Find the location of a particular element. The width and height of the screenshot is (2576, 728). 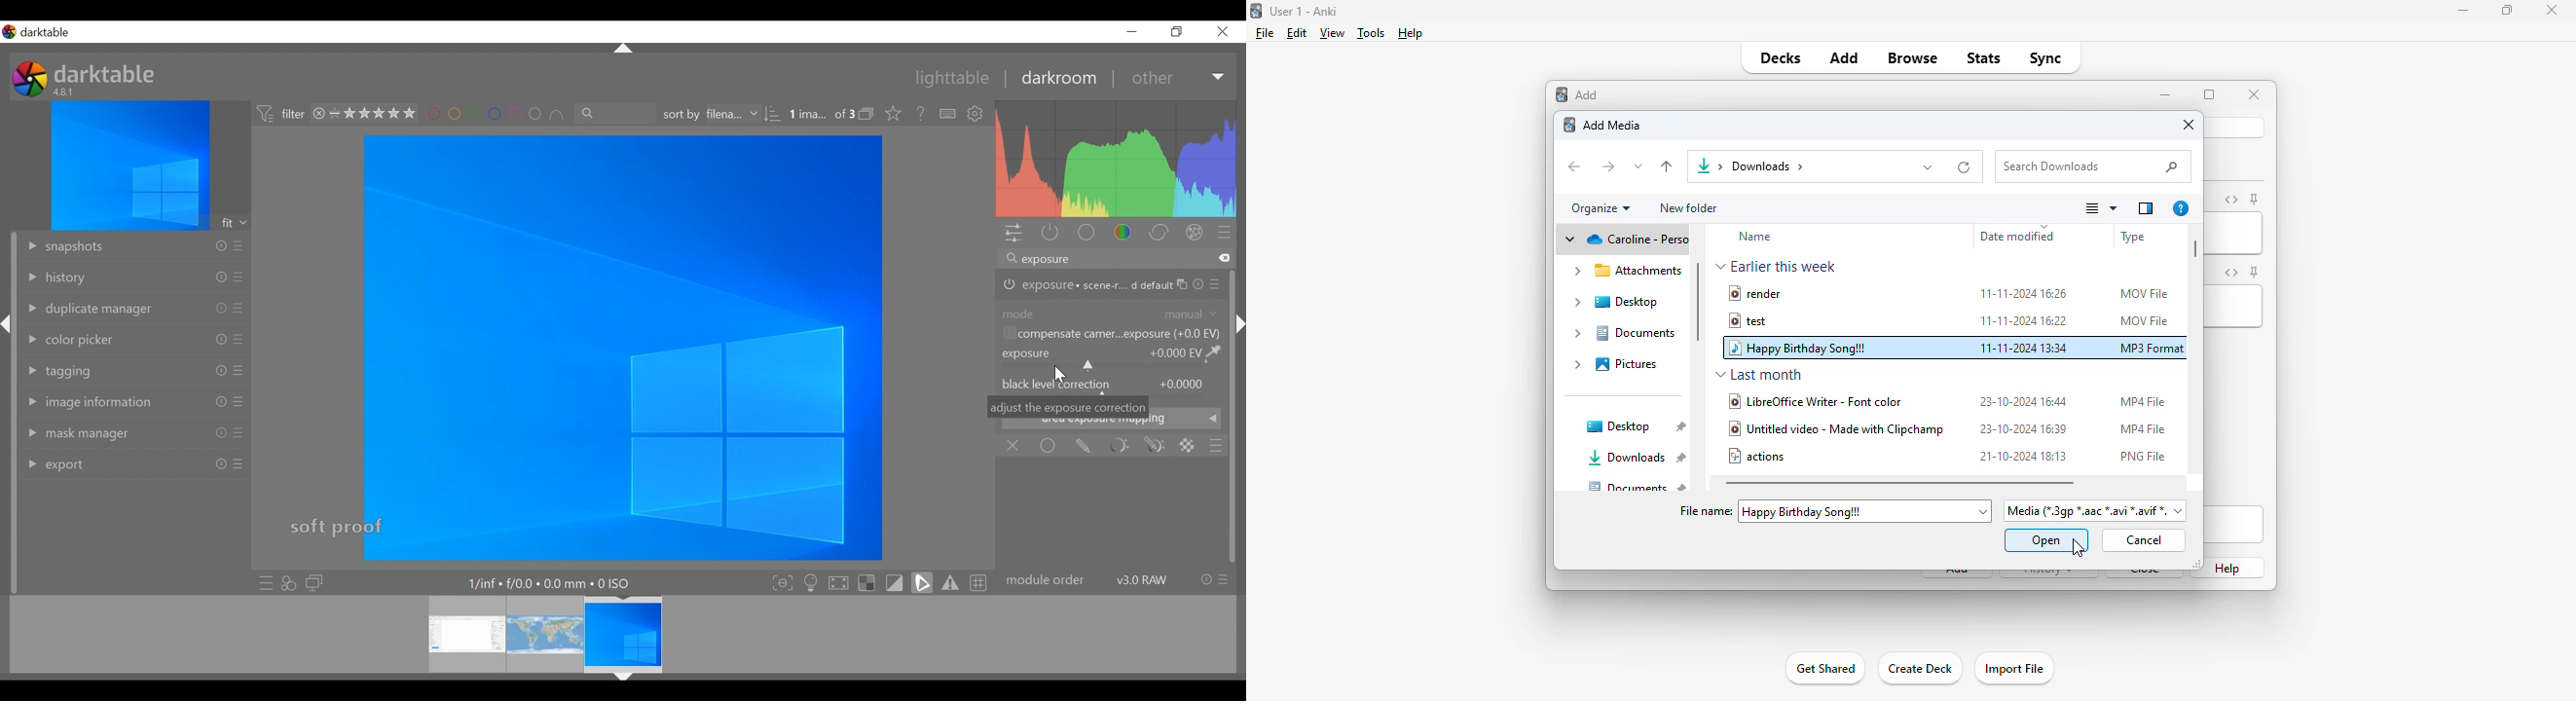

blending options is located at coordinates (1216, 445).